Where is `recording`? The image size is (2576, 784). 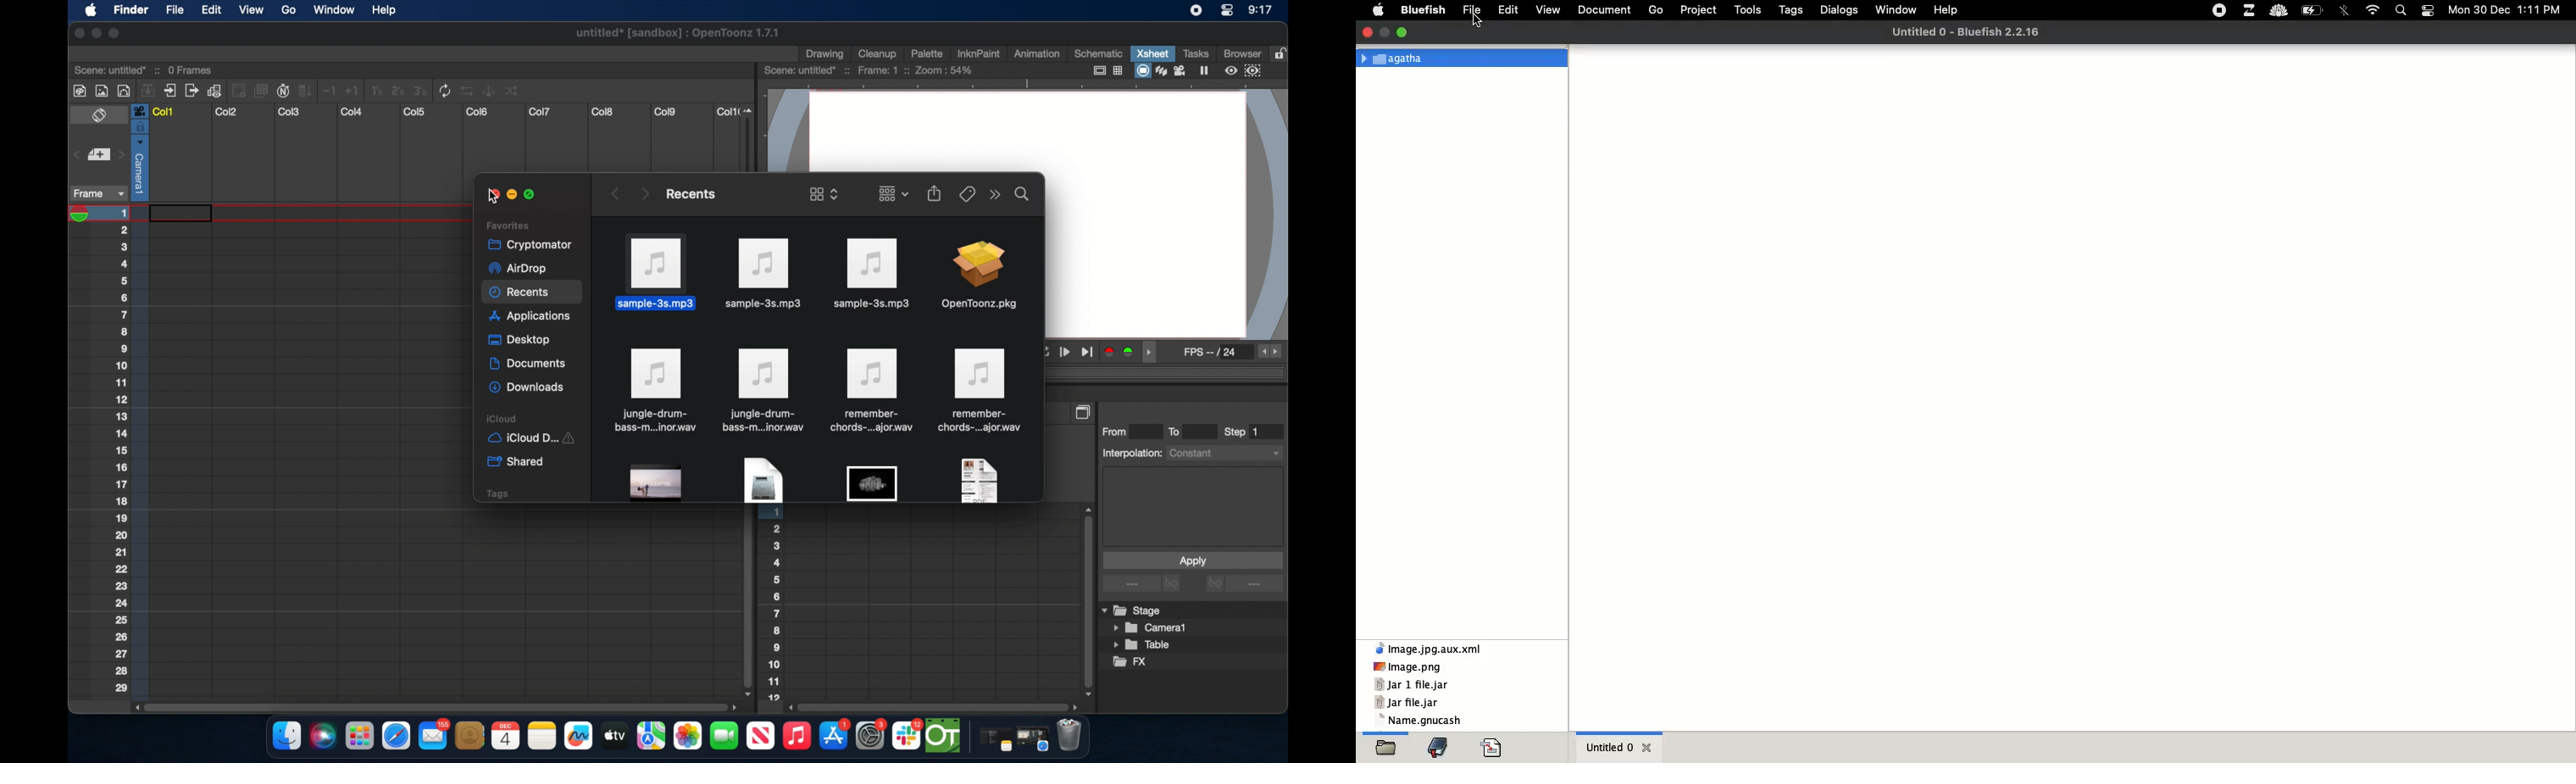
recording is located at coordinates (2220, 12).